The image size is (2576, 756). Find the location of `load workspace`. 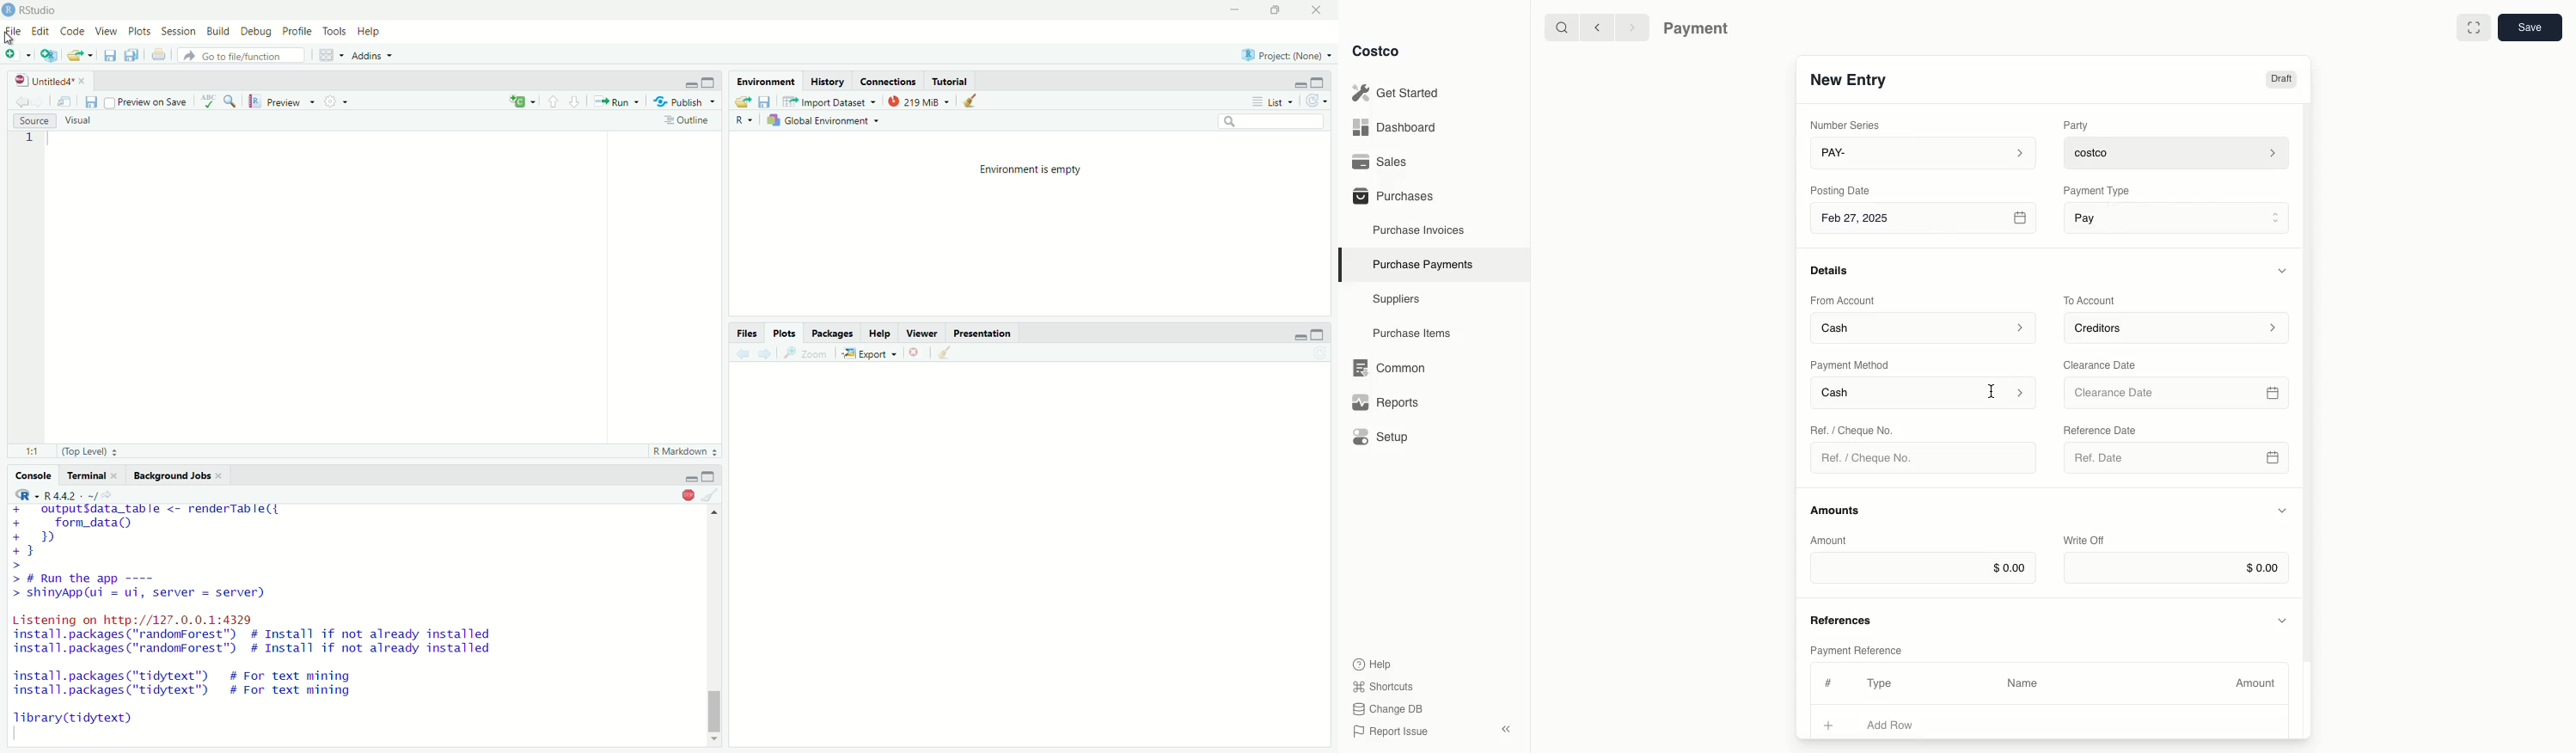

load workspace is located at coordinates (745, 102).